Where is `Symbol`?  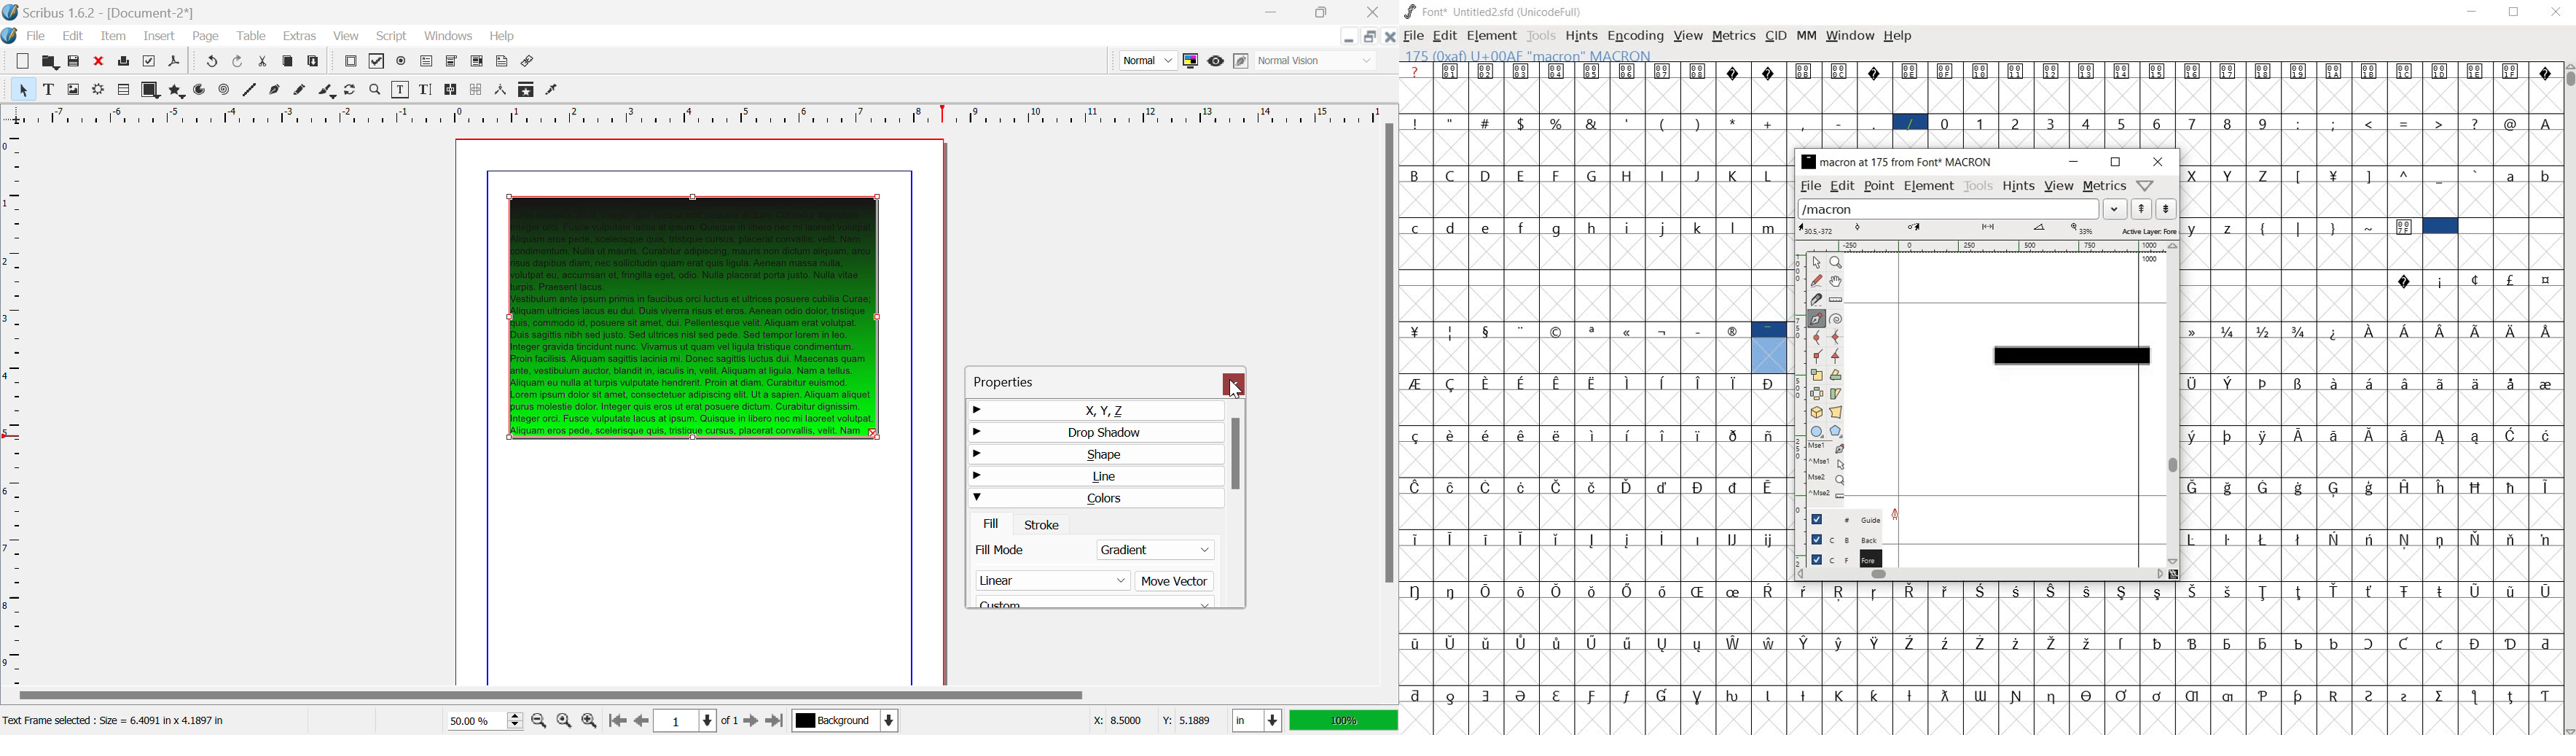 Symbol is located at coordinates (1983, 591).